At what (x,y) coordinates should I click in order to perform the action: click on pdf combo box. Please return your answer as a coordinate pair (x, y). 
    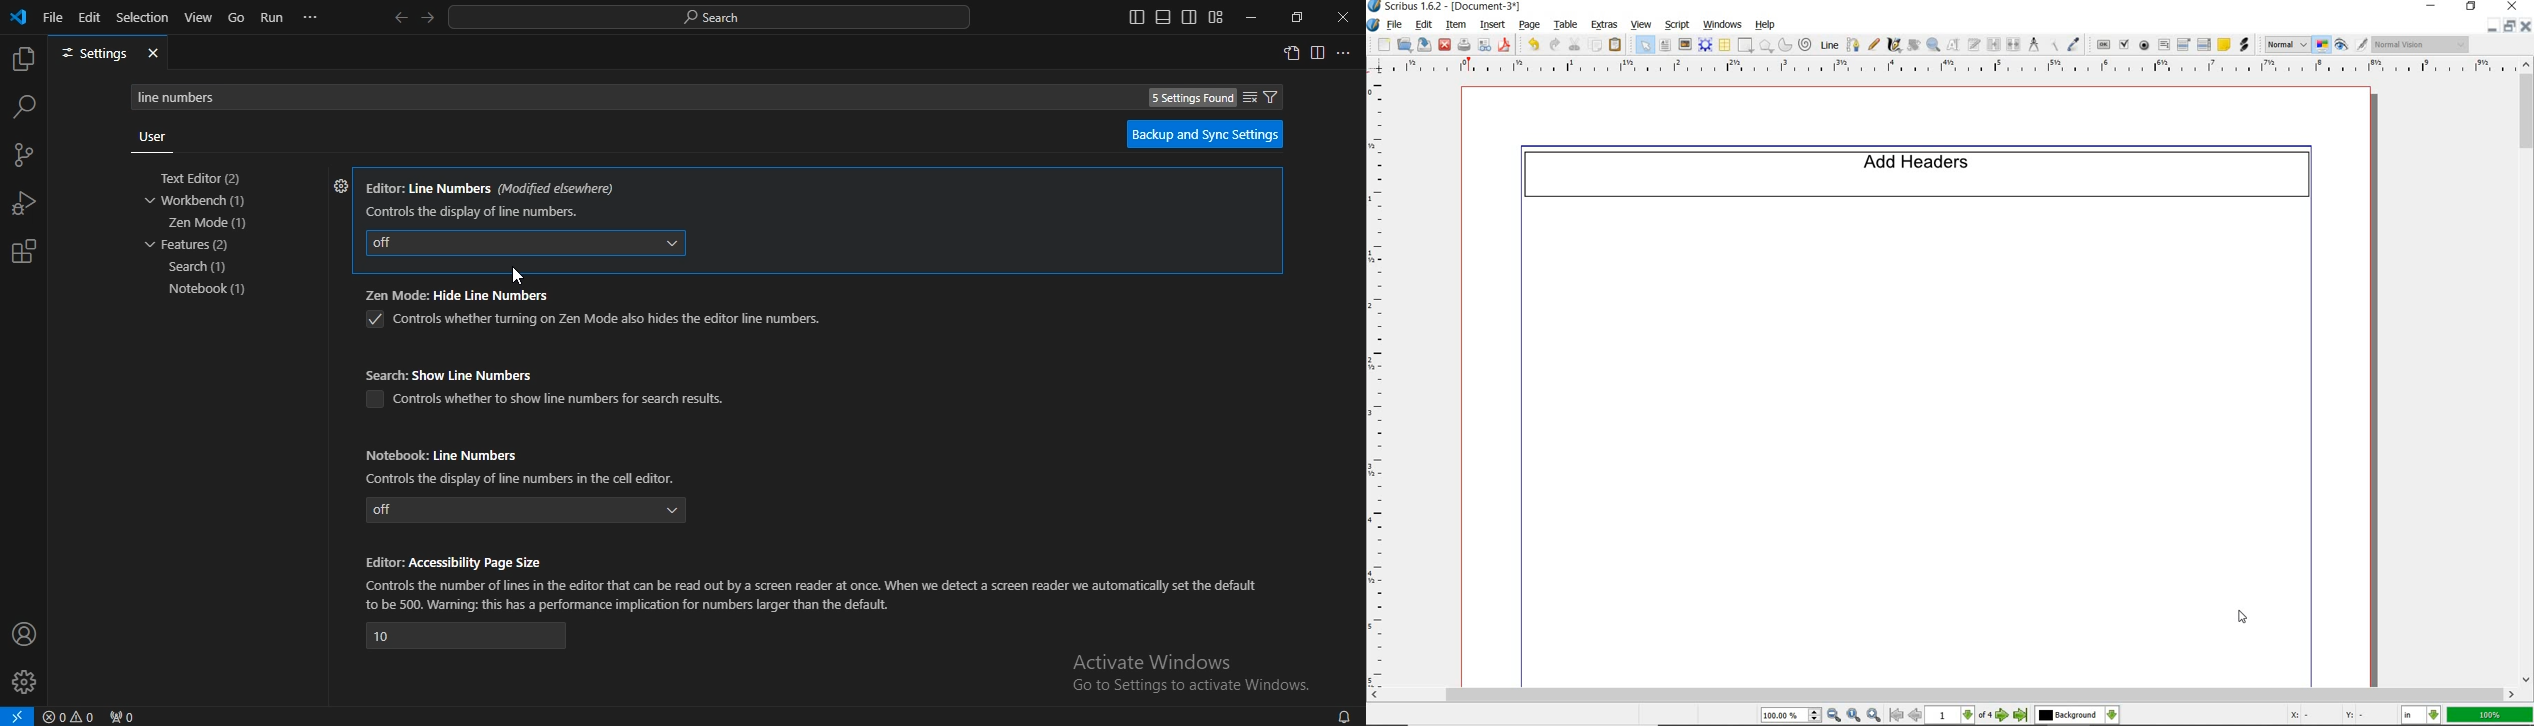
    Looking at the image, I should click on (2184, 44).